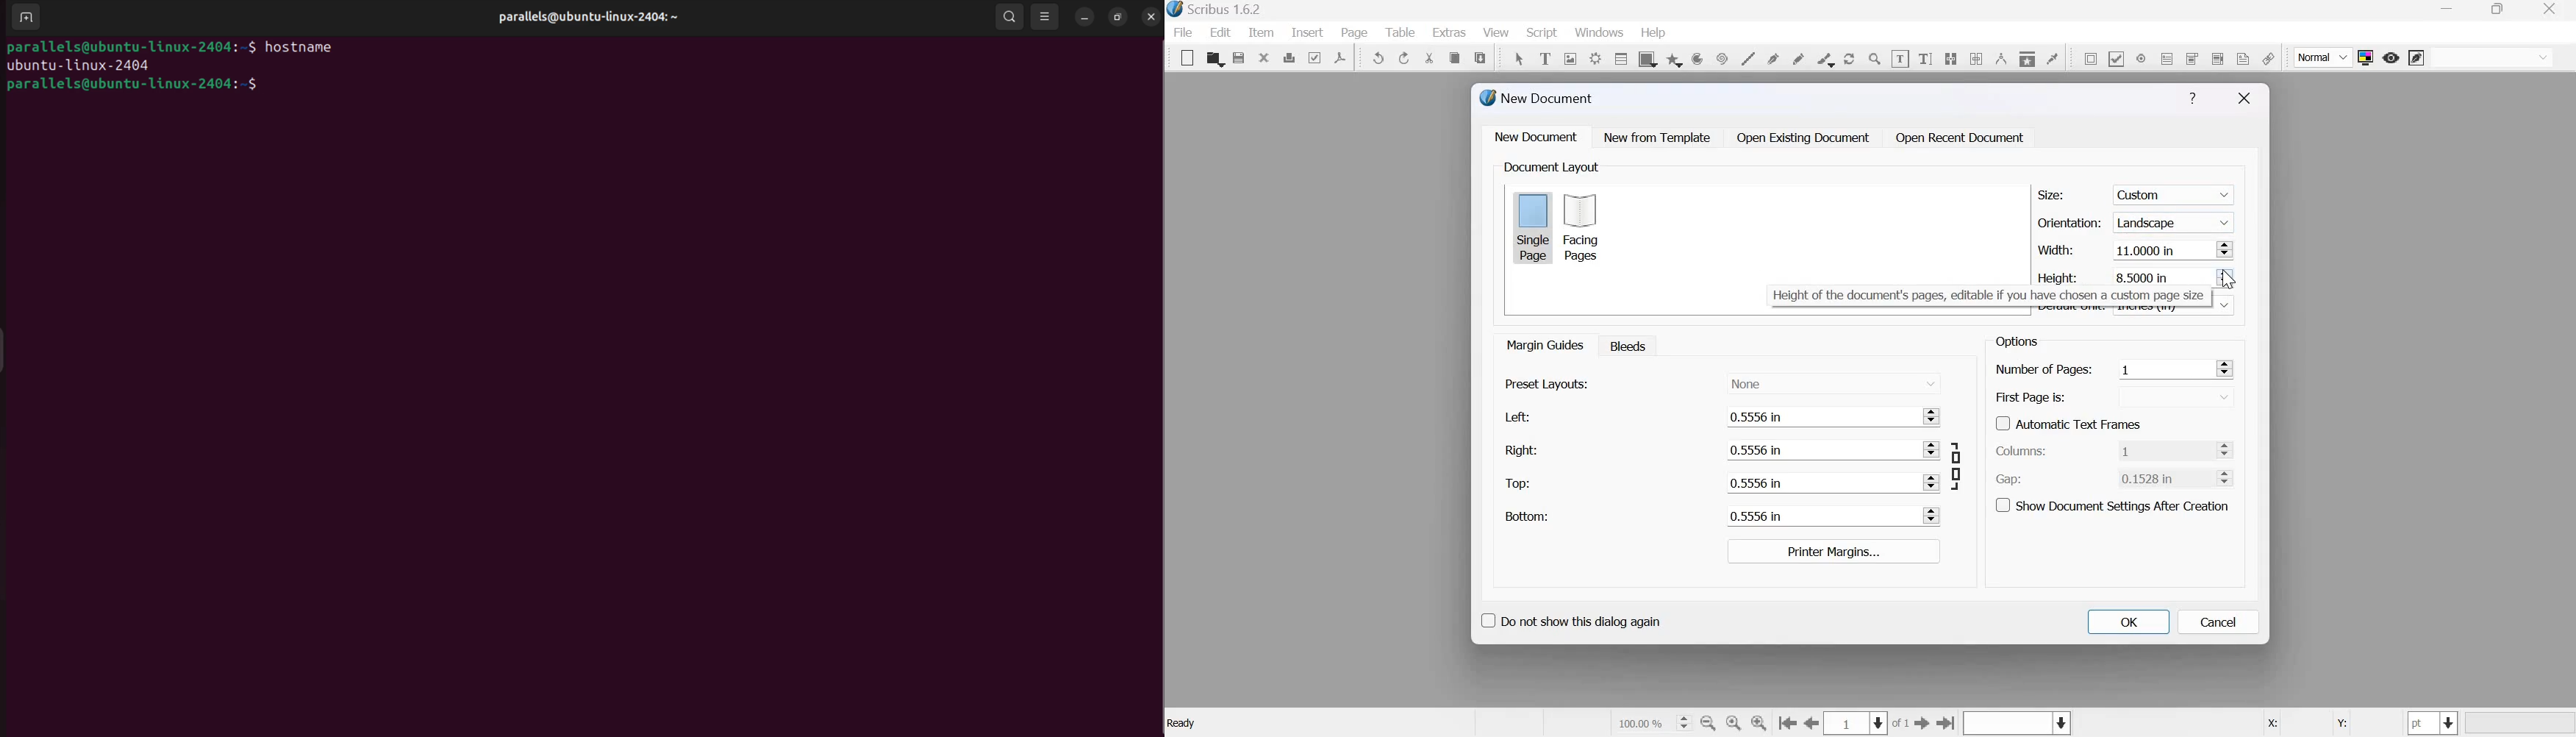 This screenshot has width=2576, height=756. Describe the element at coordinates (2175, 397) in the screenshot. I see `down` at that location.